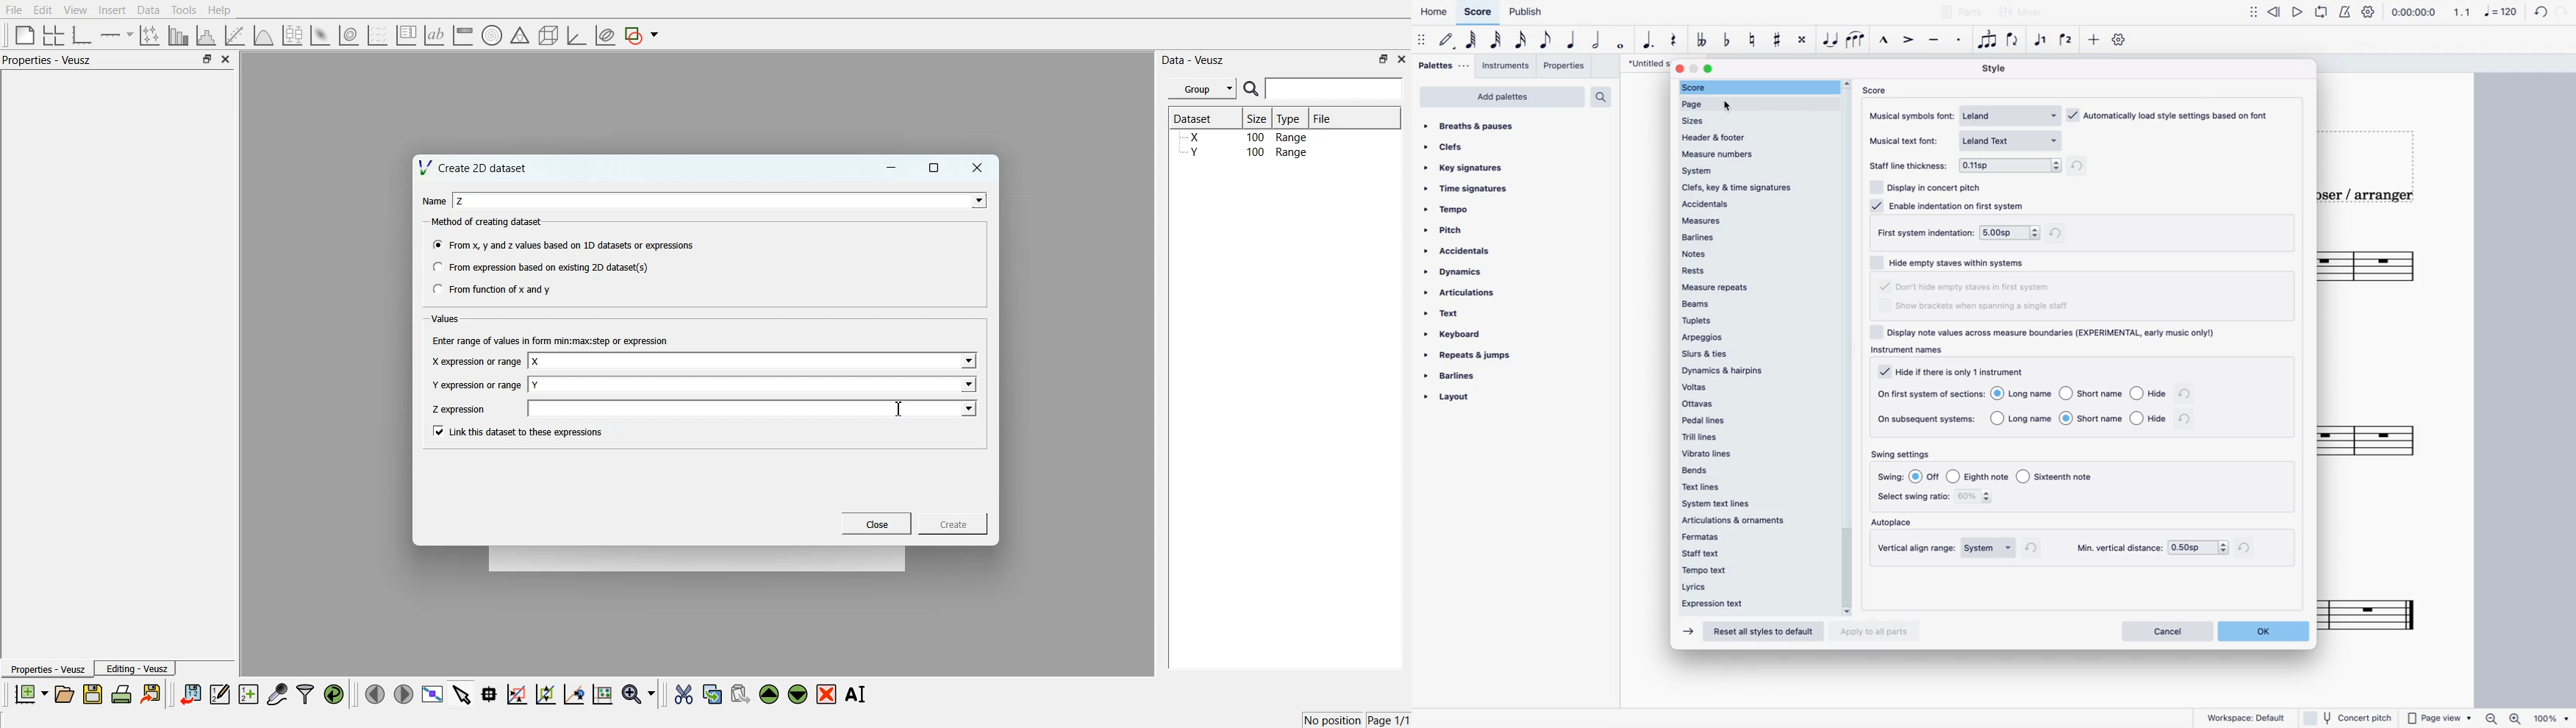 This screenshot has width=2576, height=728. Describe the element at coordinates (2324, 14) in the screenshot. I see `playback loop` at that location.